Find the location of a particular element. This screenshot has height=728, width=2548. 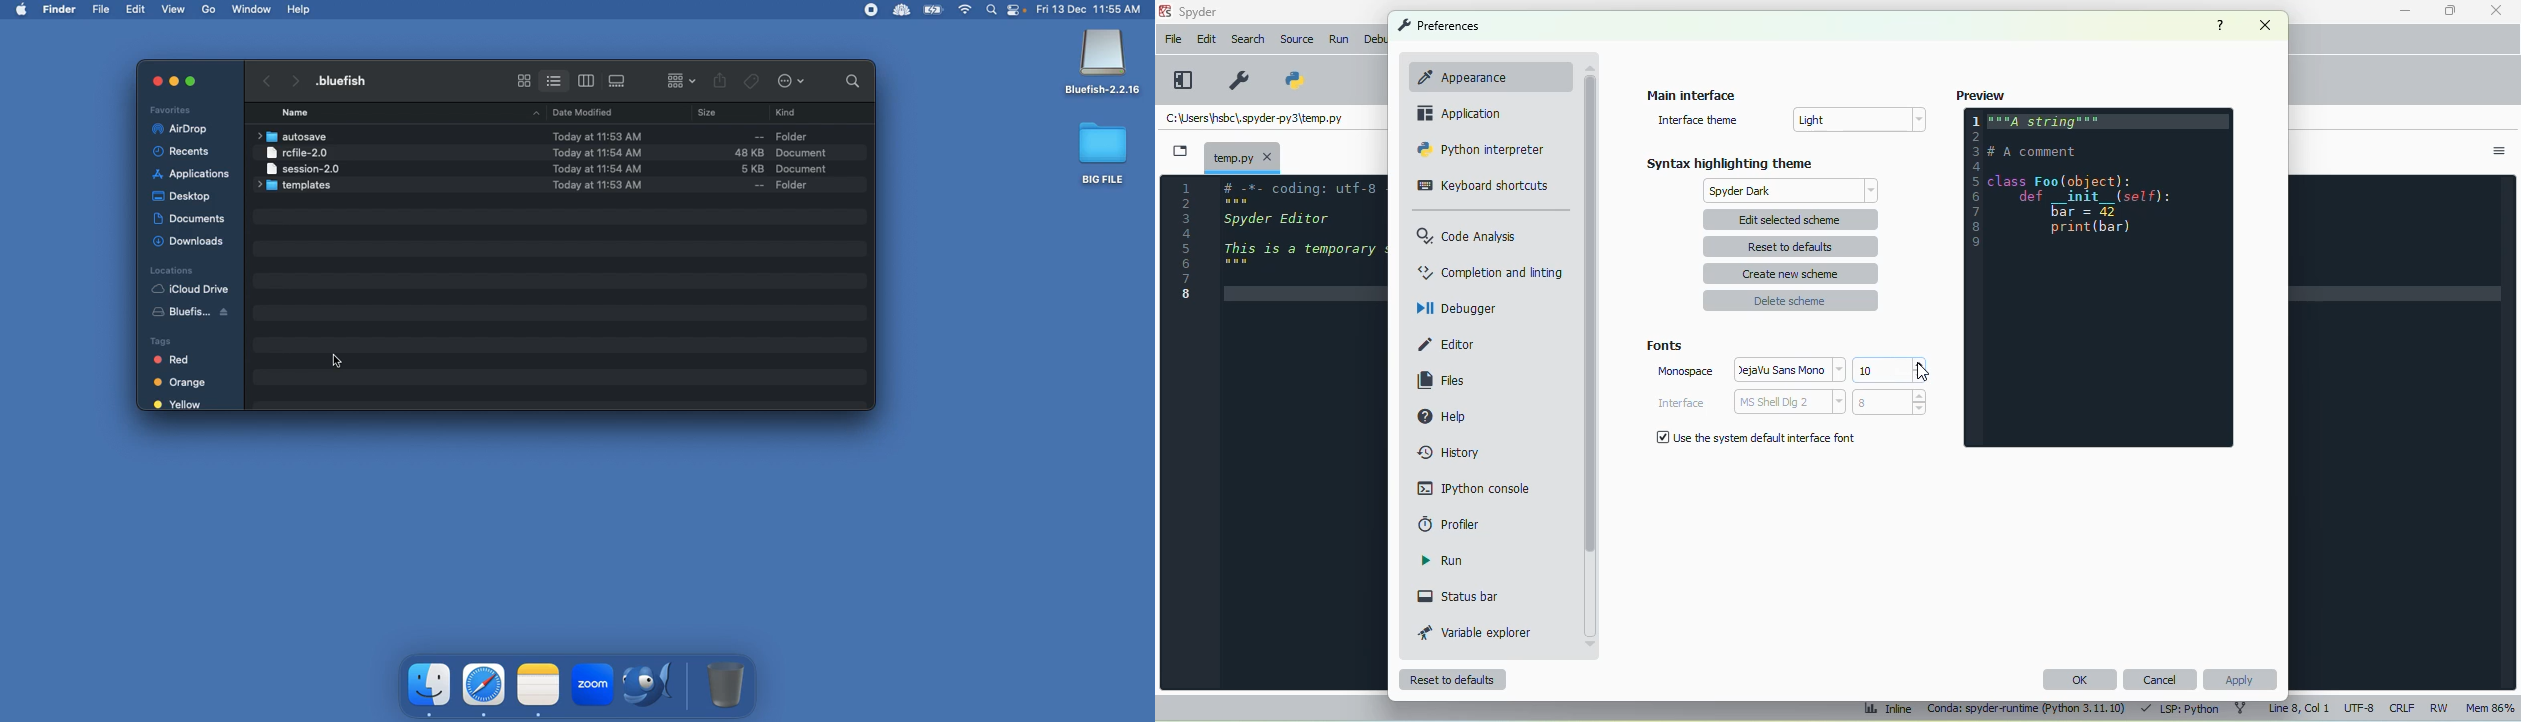

syntax highlighting theme is located at coordinates (1730, 163).